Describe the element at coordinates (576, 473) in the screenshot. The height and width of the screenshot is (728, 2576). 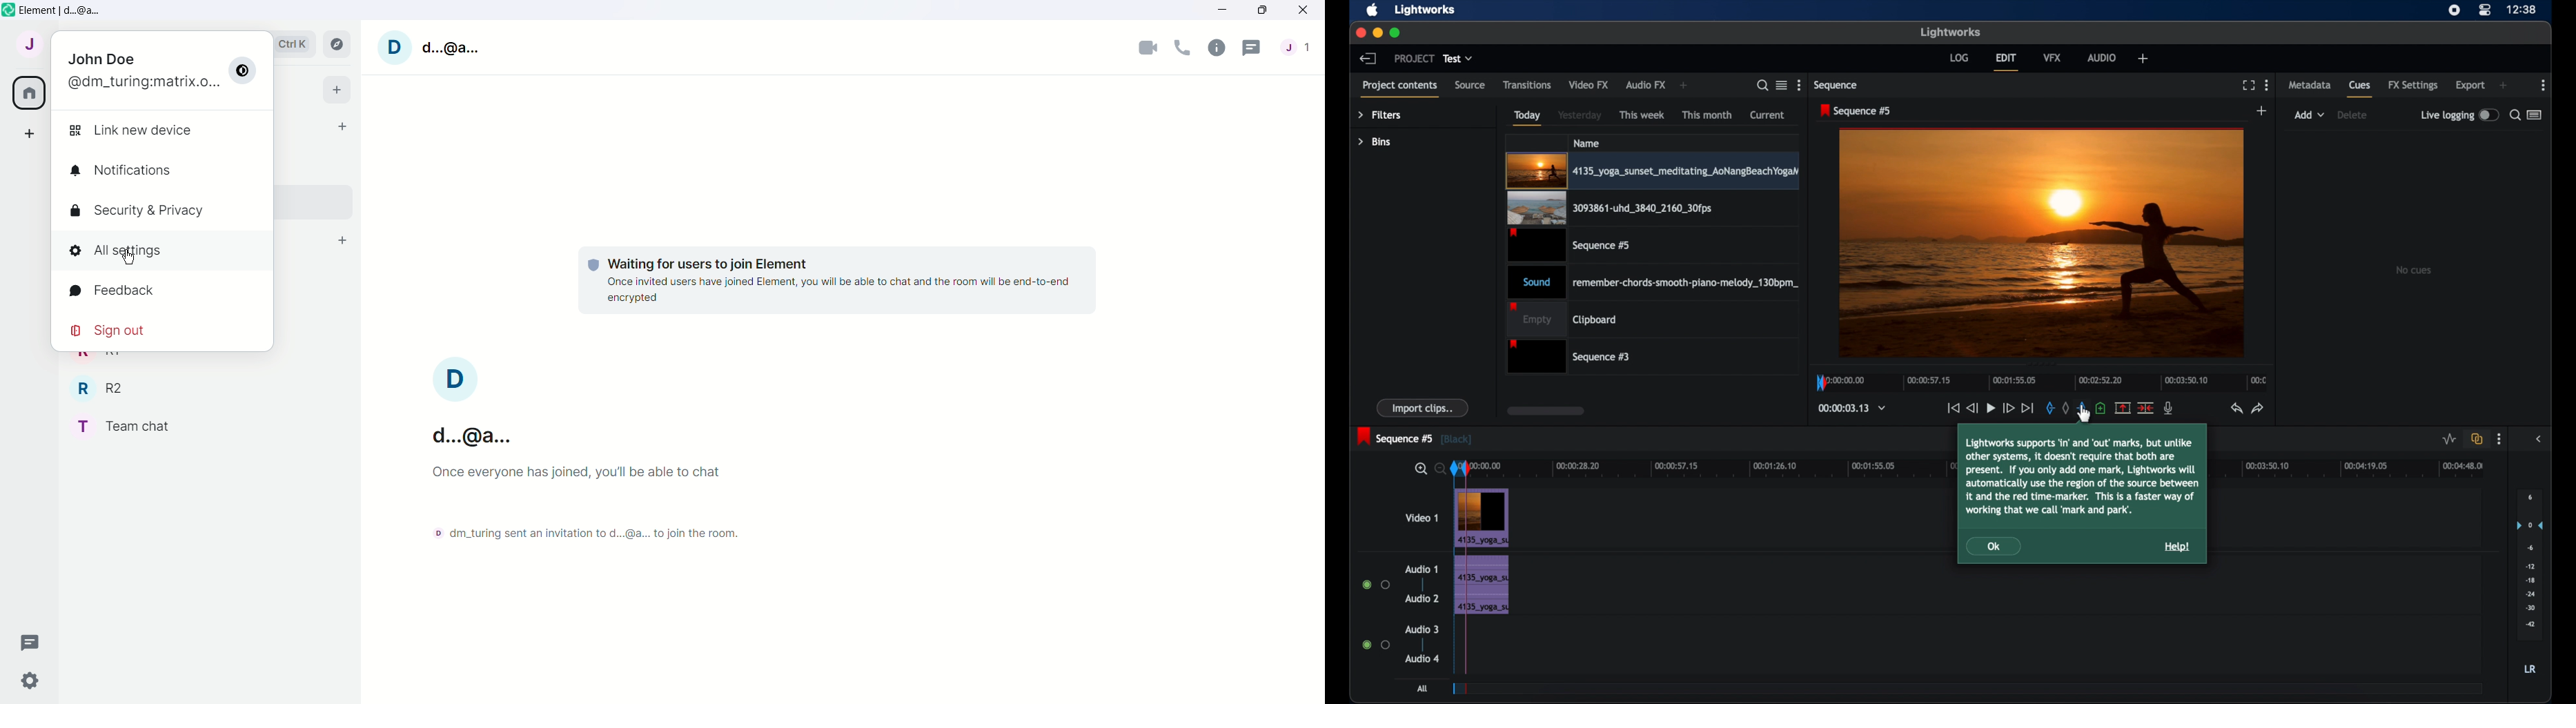
I see `Once everyone has joined, you'll be able to chat` at that location.